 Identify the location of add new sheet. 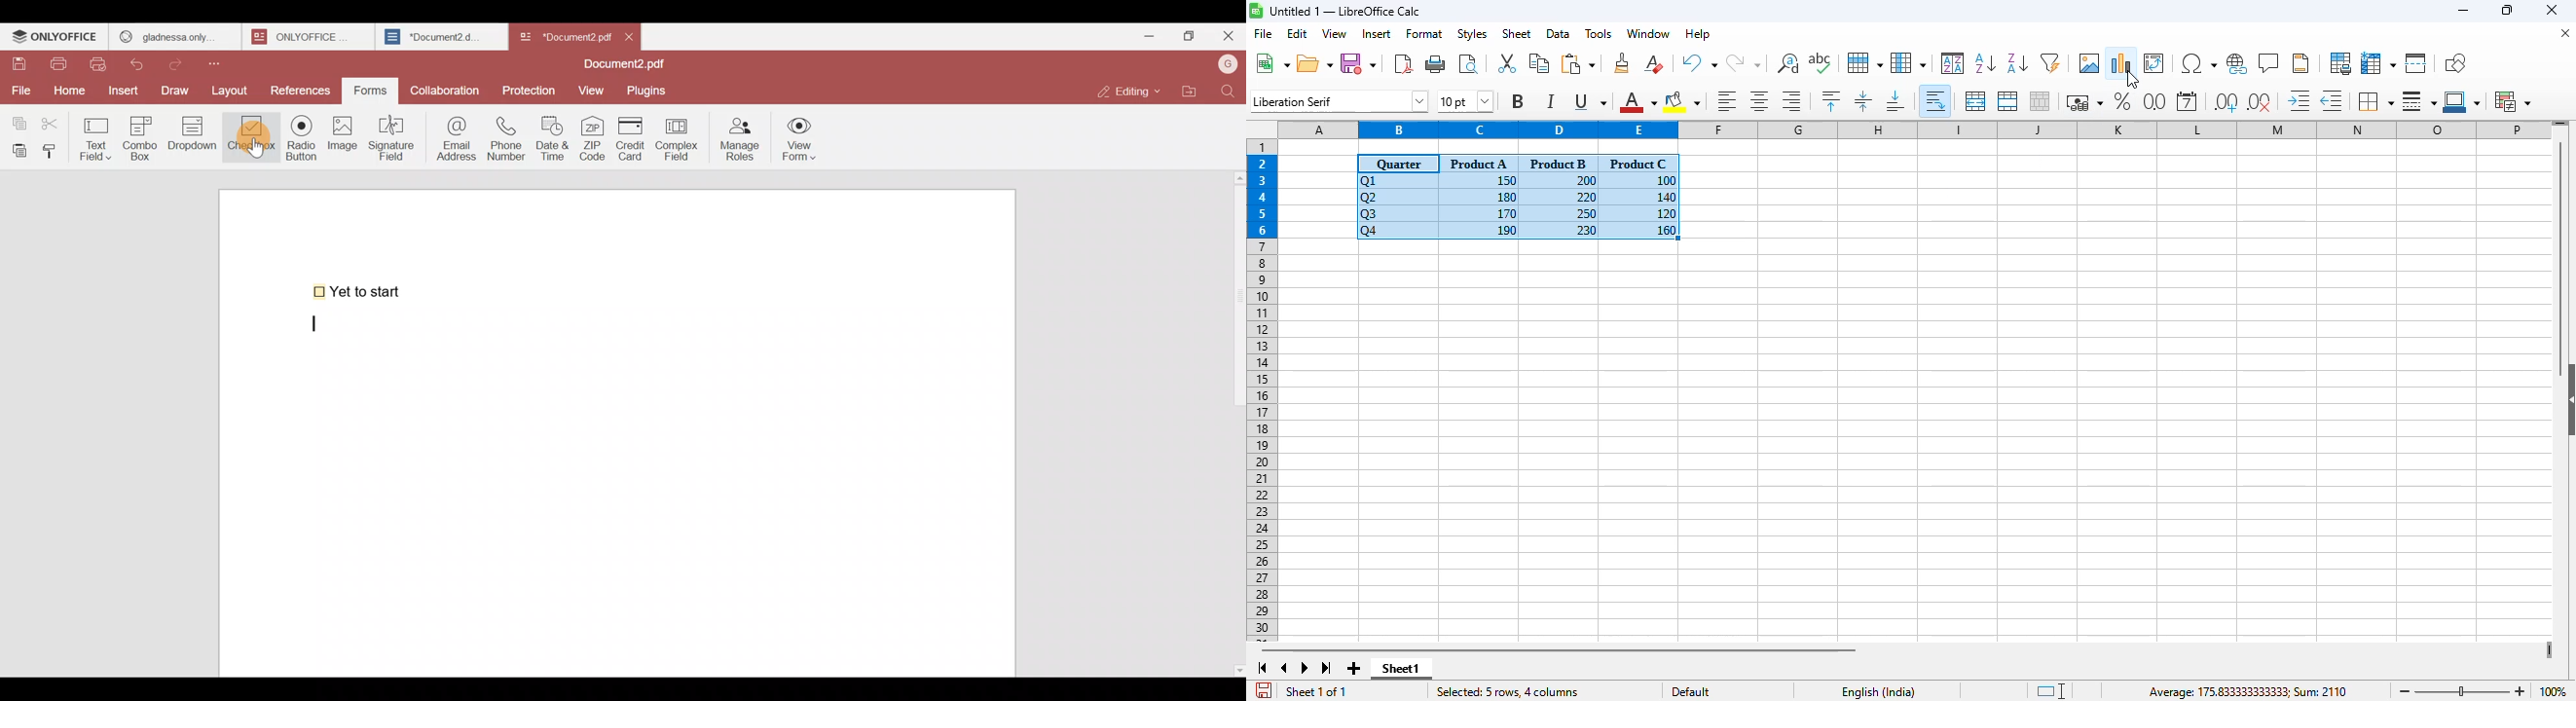
(1351, 668).